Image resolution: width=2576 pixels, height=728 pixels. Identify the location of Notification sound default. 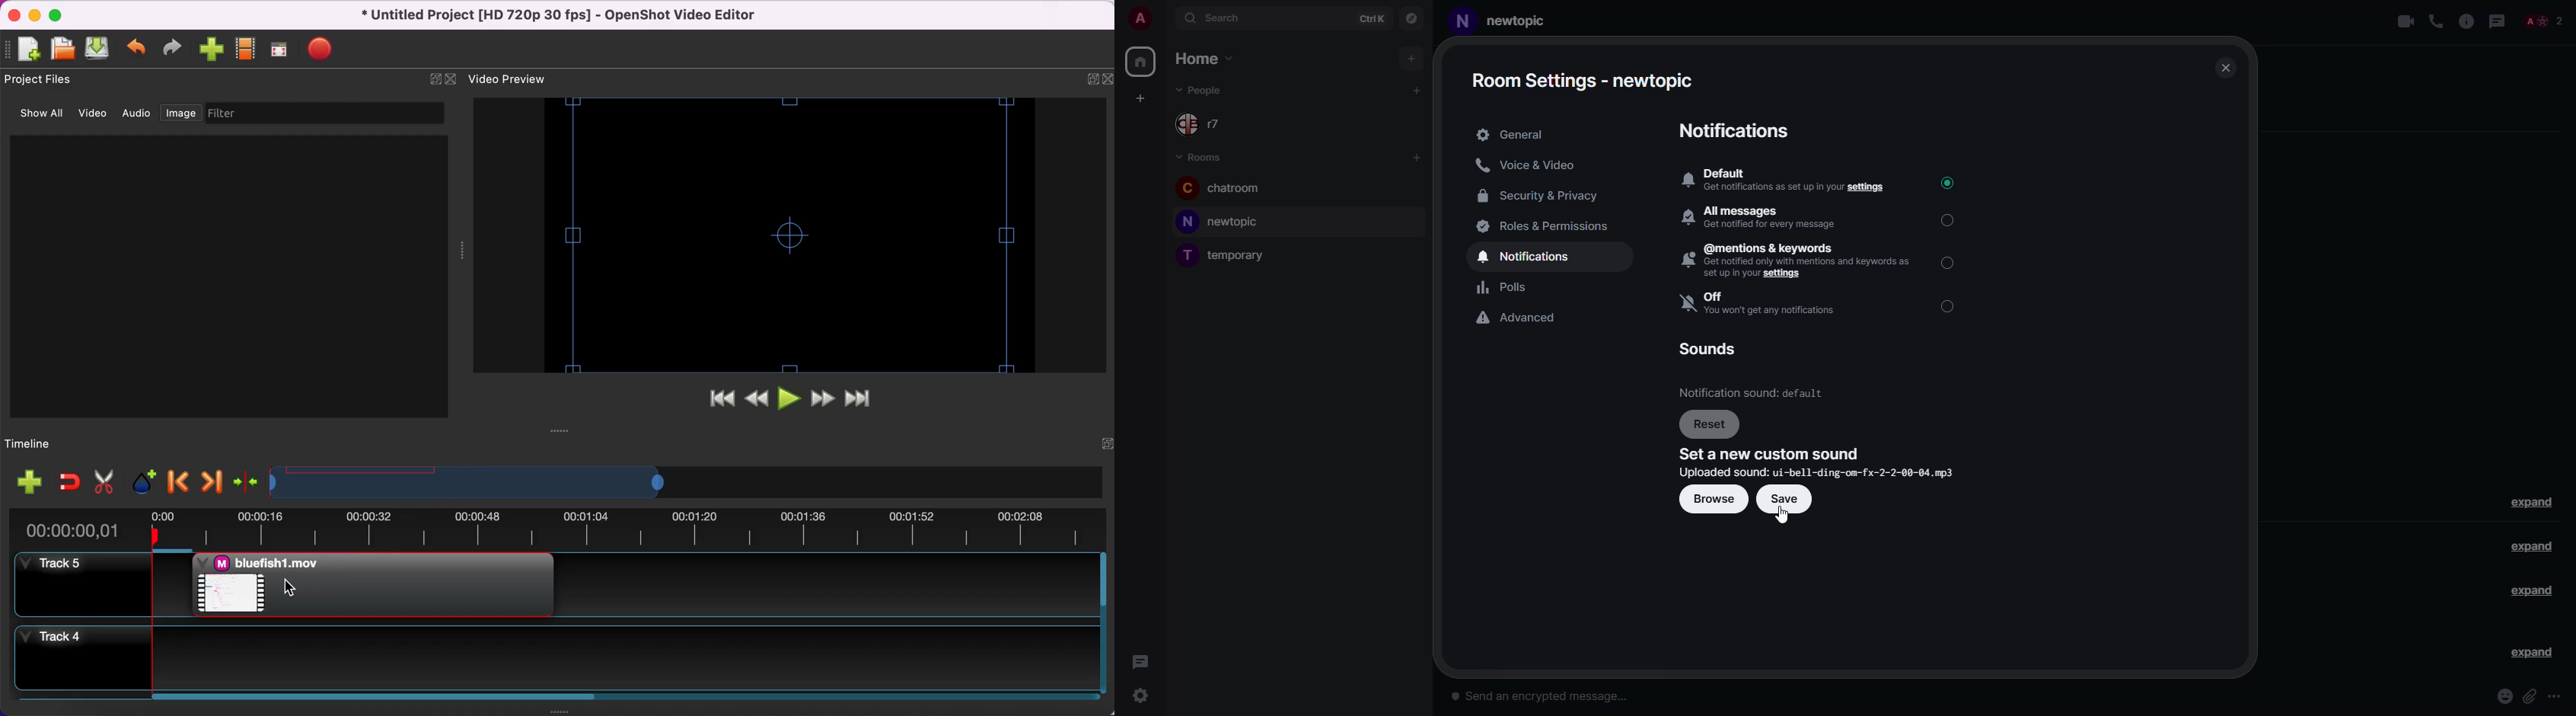
(1754, 392).